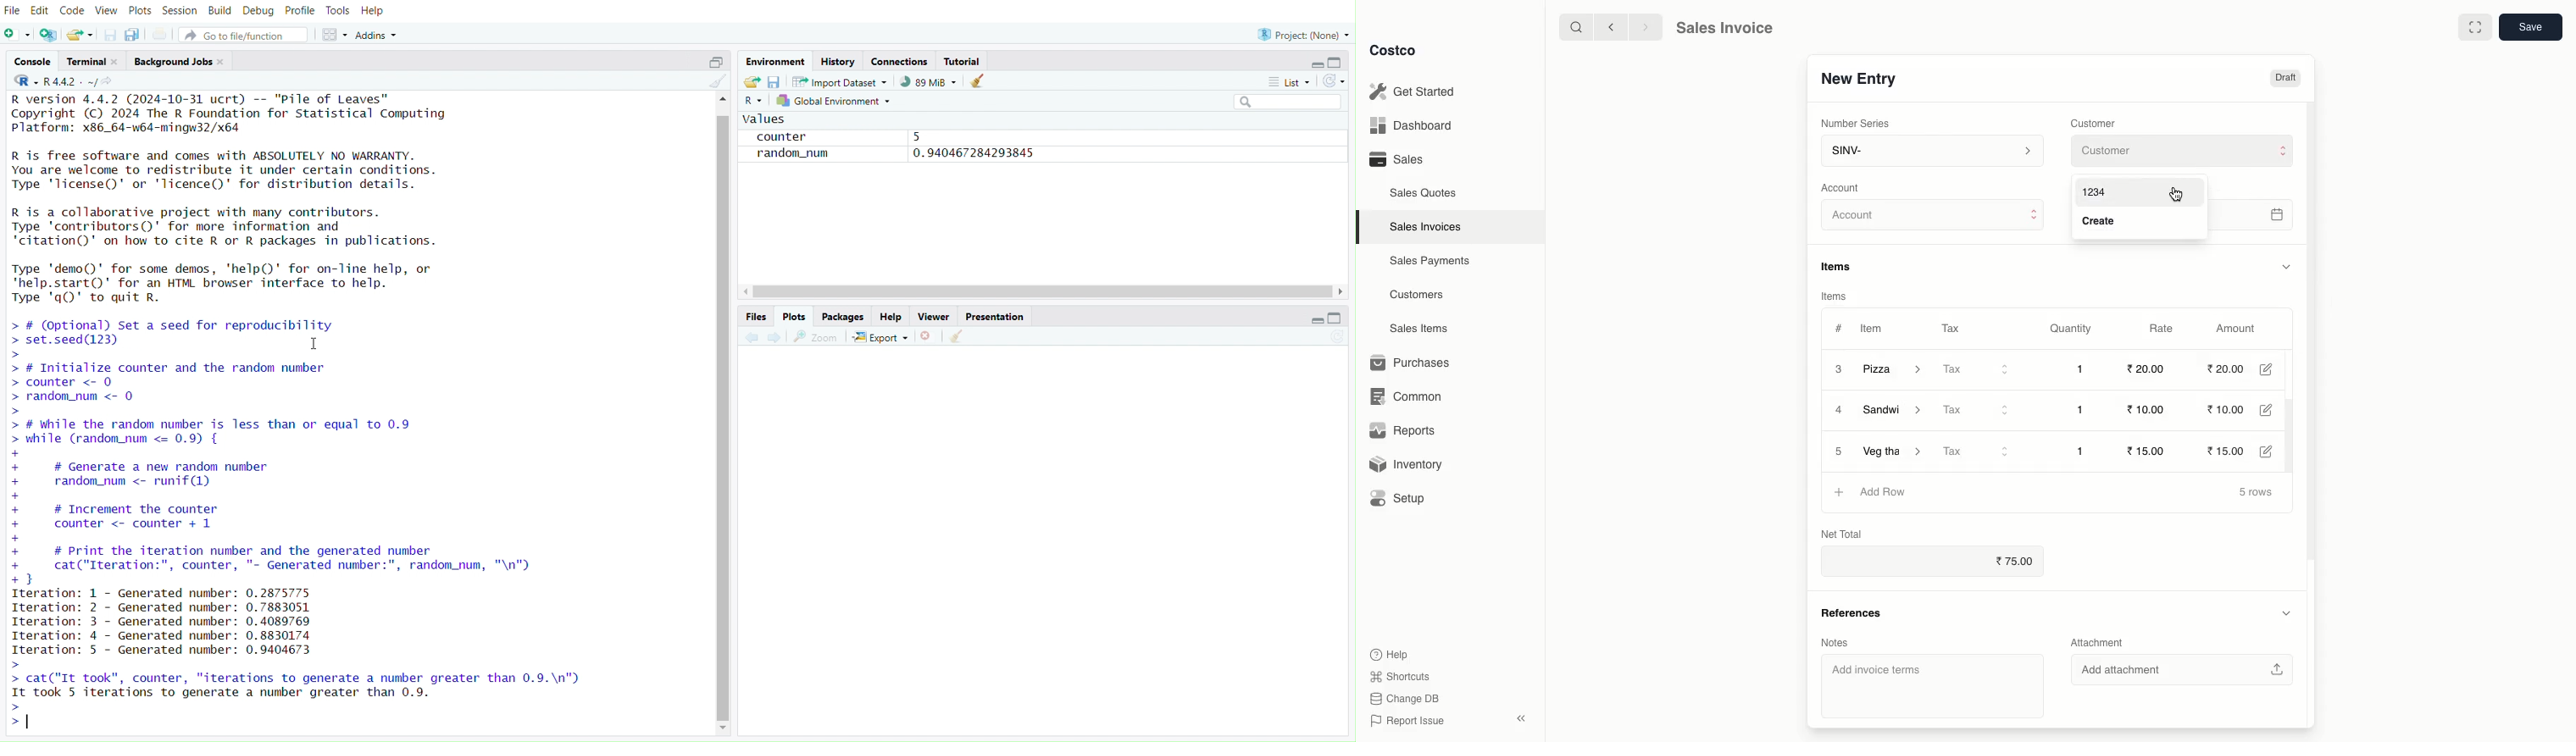  Describe the element at coordinates (934, 315) in the screenshot. I see `Viewer` at that location.